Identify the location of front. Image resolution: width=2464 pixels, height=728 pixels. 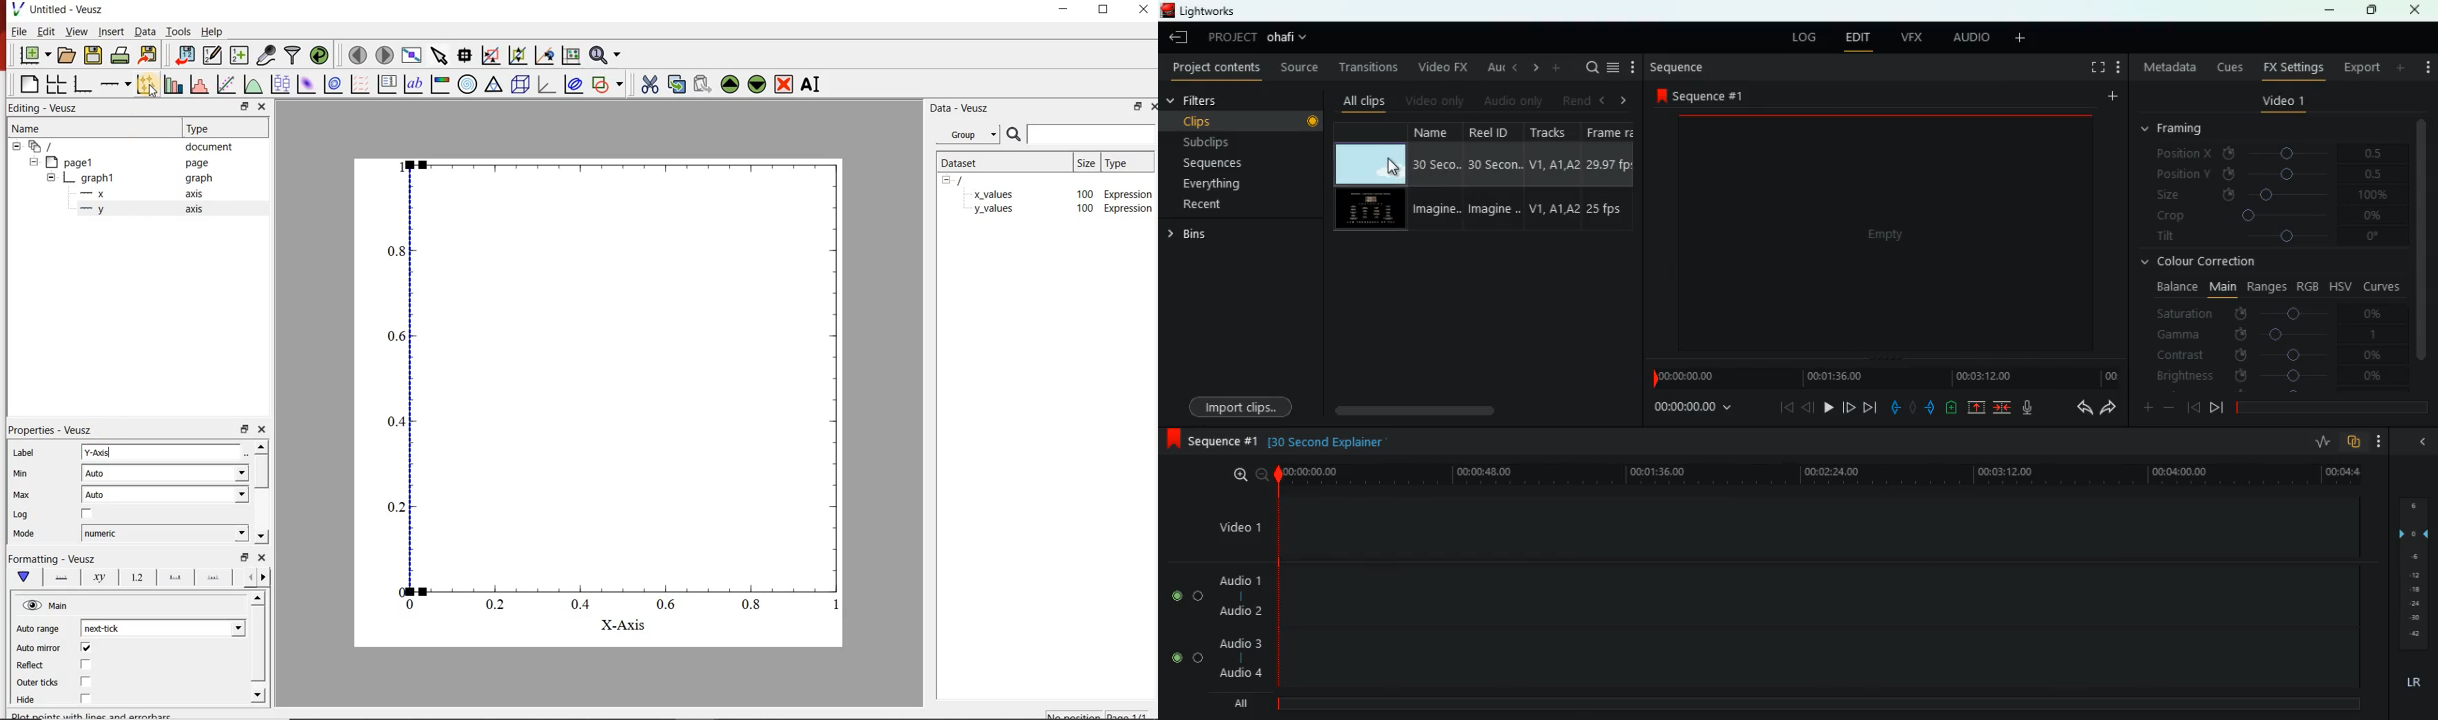
(2217, 407).